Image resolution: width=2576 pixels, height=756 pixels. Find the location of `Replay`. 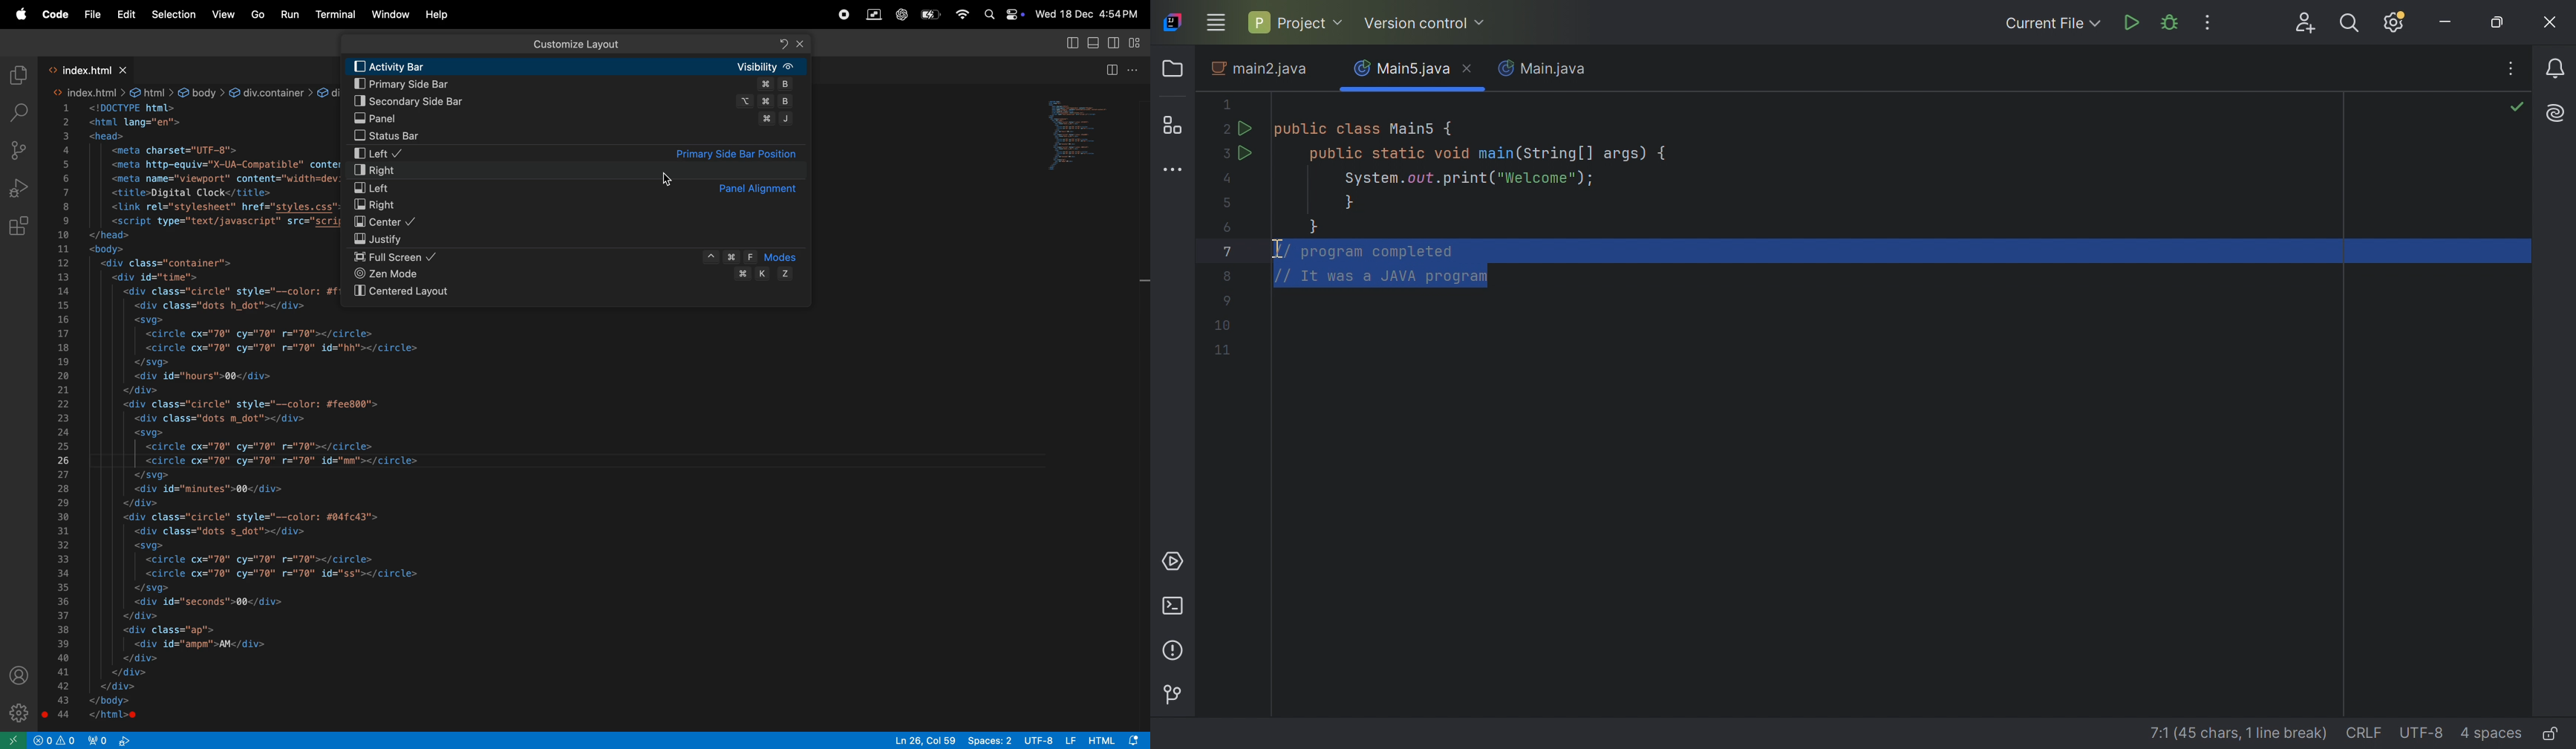

Replay is located at coordinates (783, 44).